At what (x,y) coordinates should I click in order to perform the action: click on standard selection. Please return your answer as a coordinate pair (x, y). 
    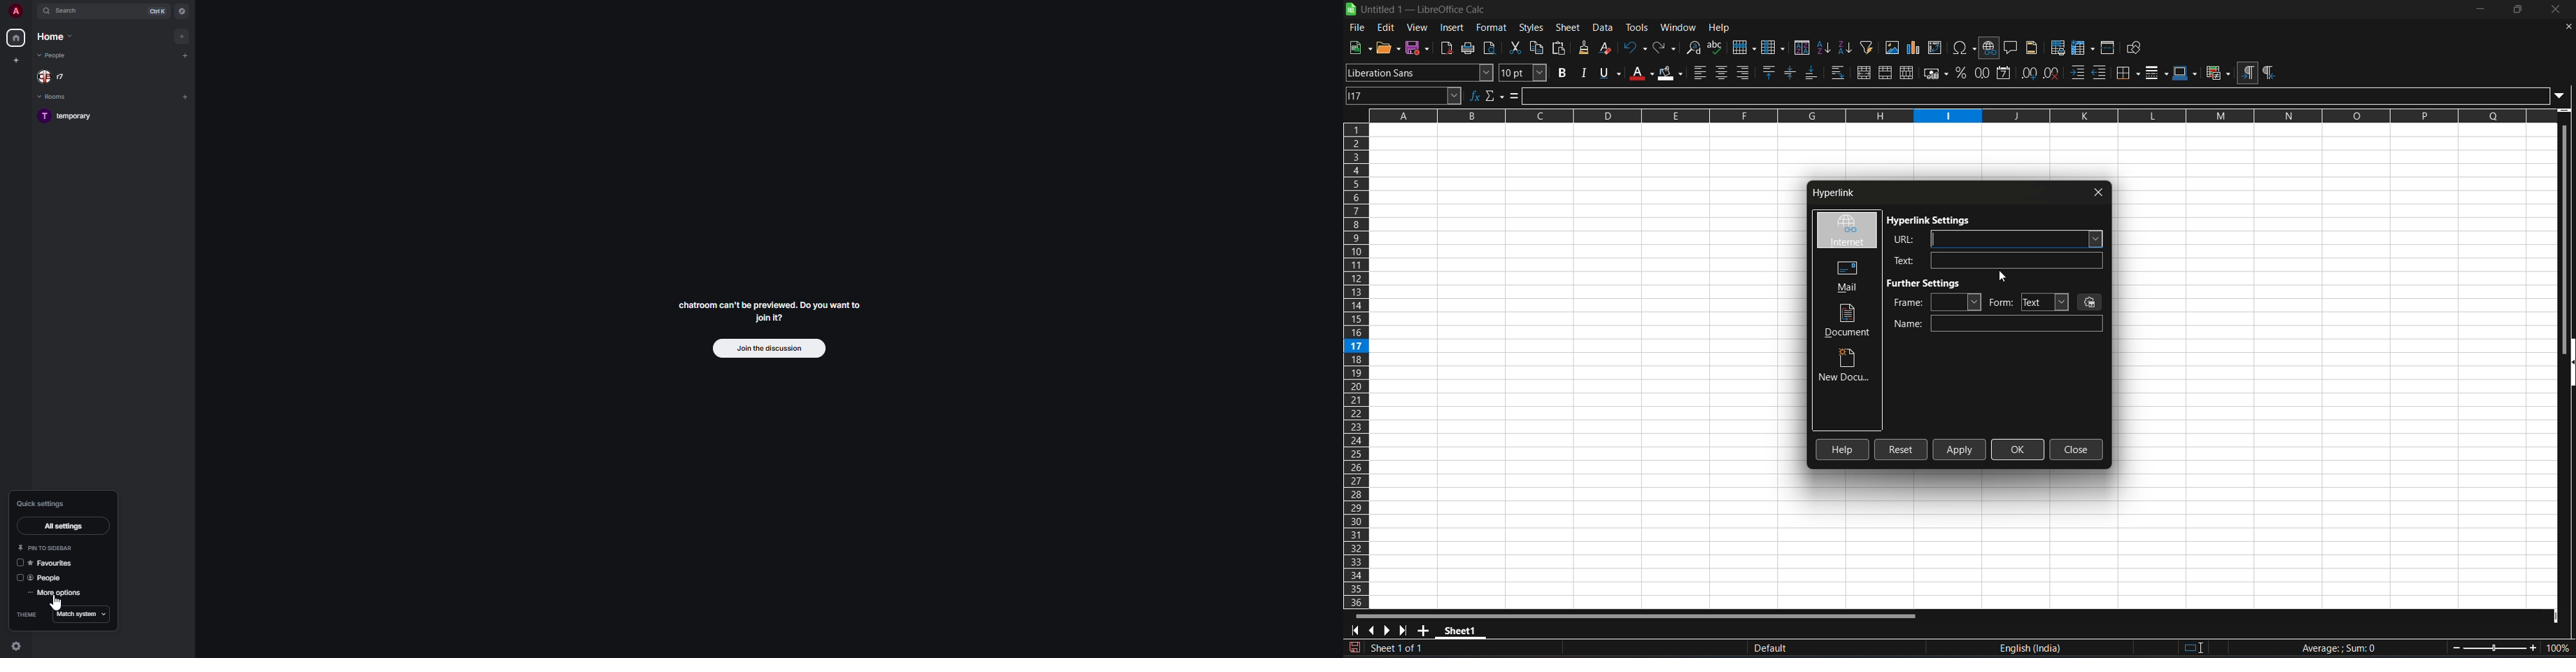
    Looking at the image, I should click on (2196, 648).